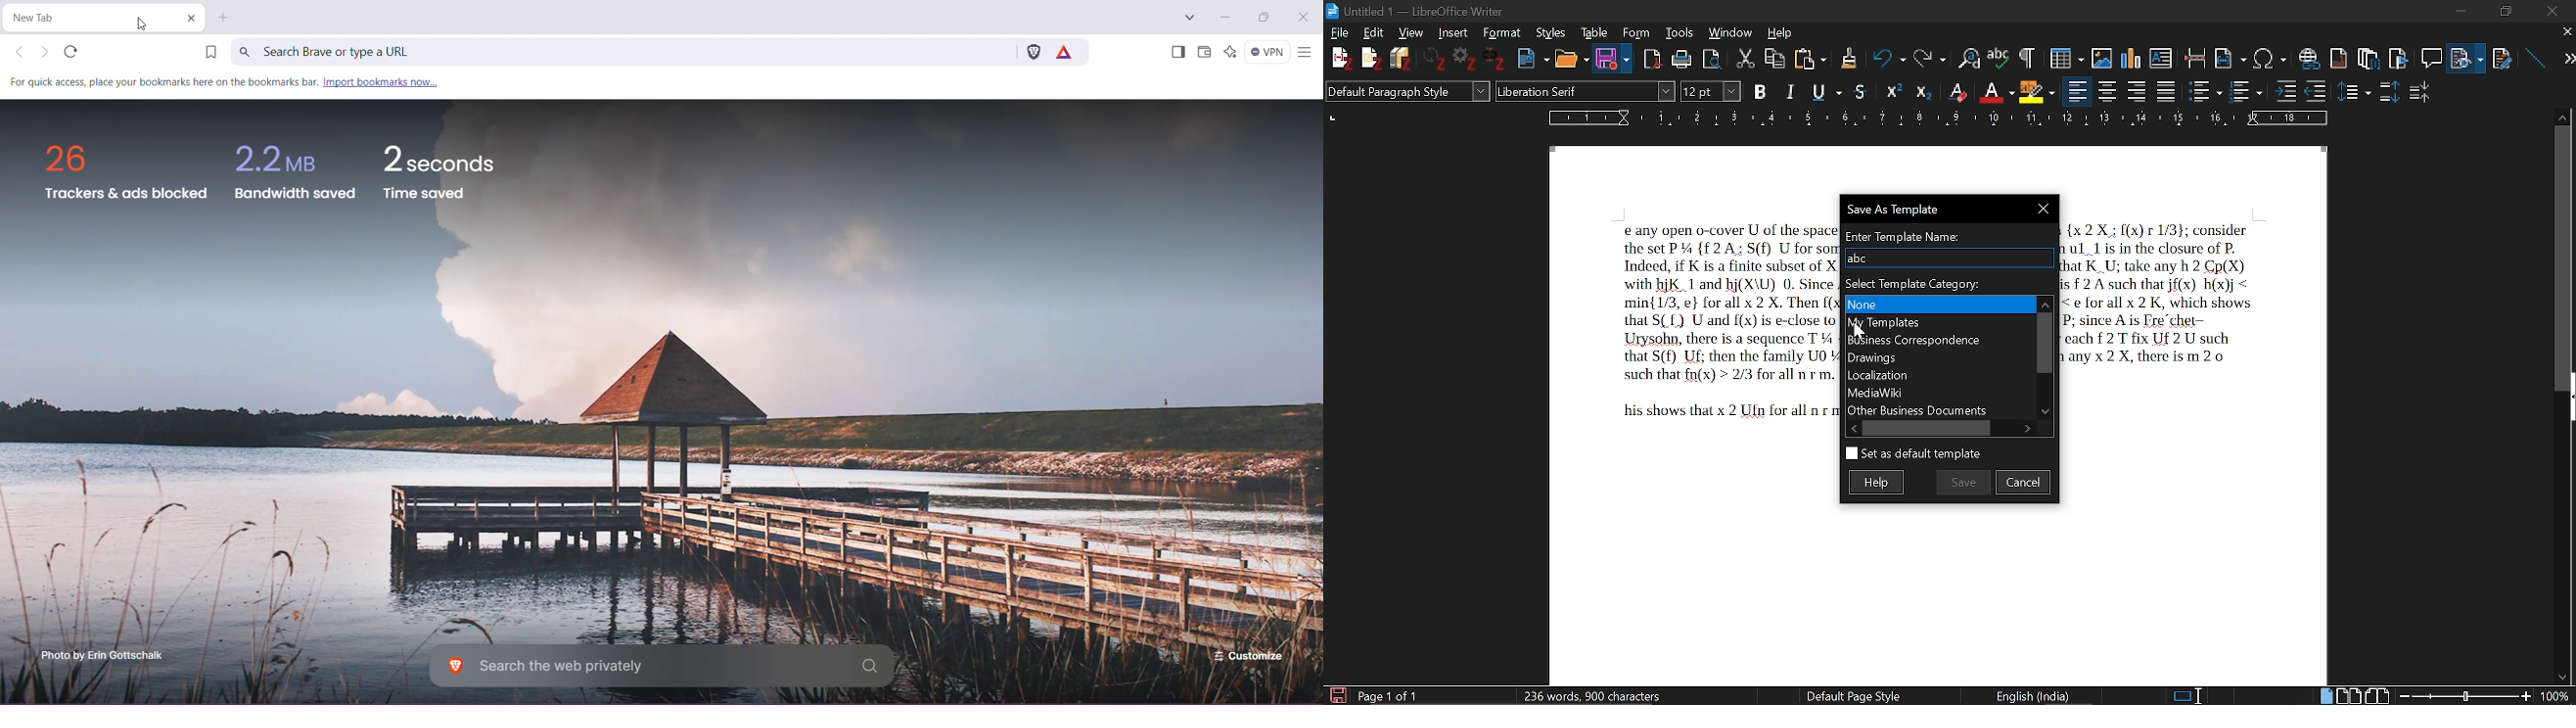  Describe the element at coordinates (2565, 33) in the screenshot. I see `close` at that location.